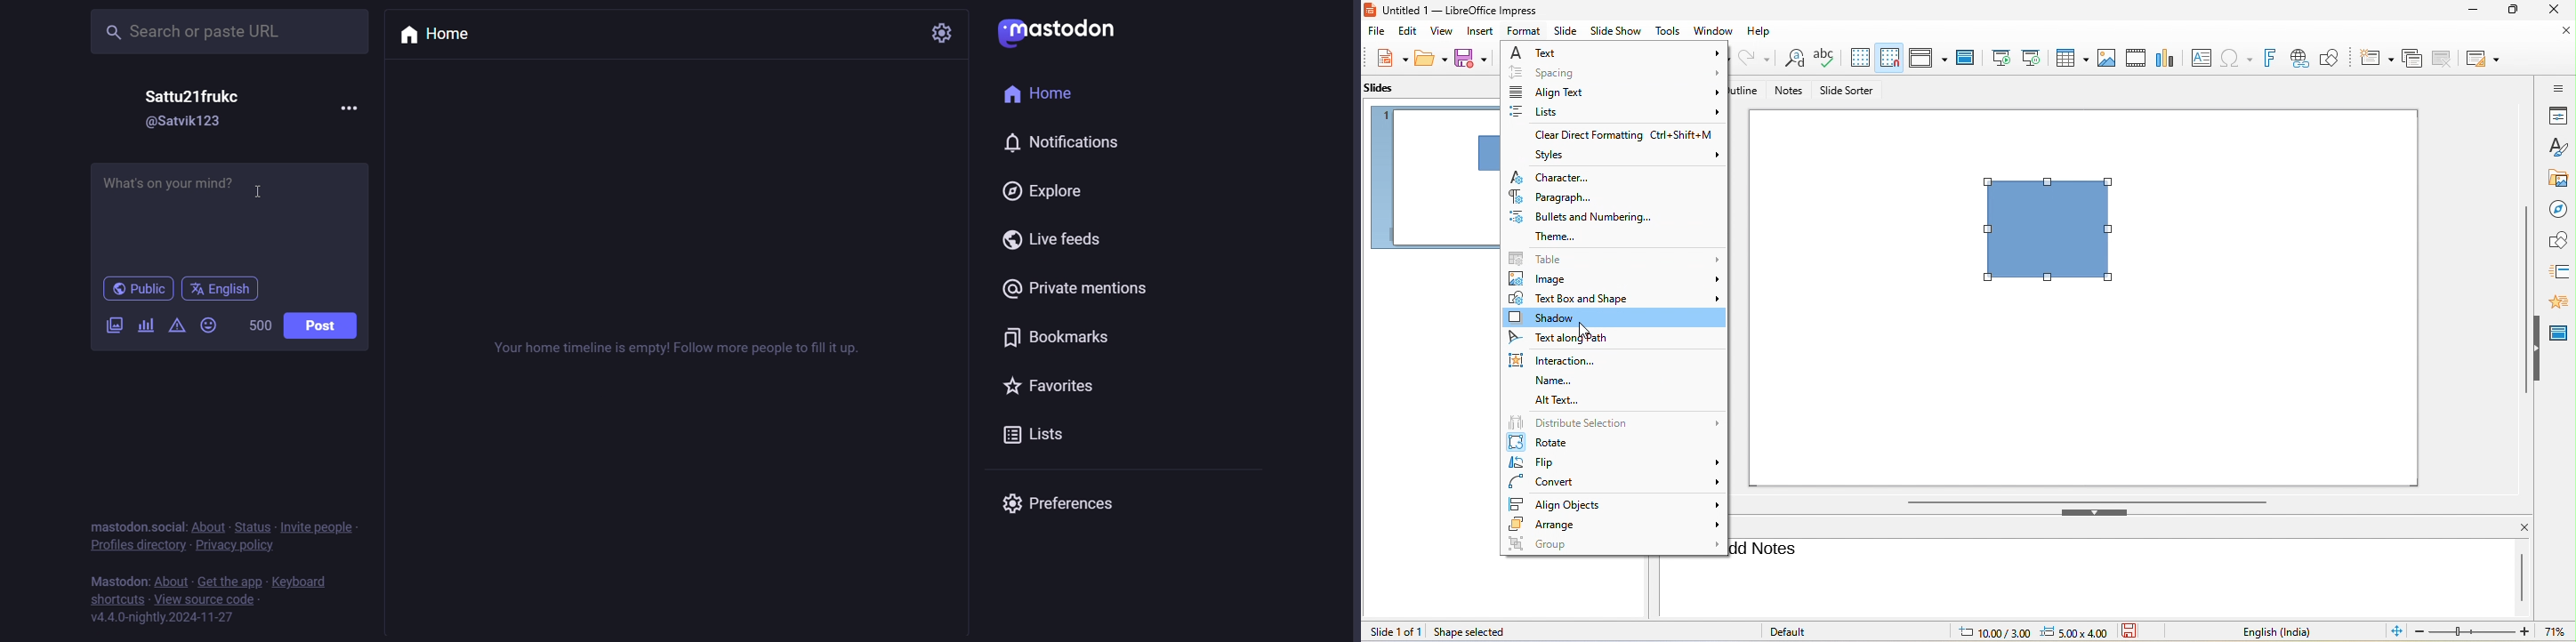  I want to click on spelling, so click(1827, 56).